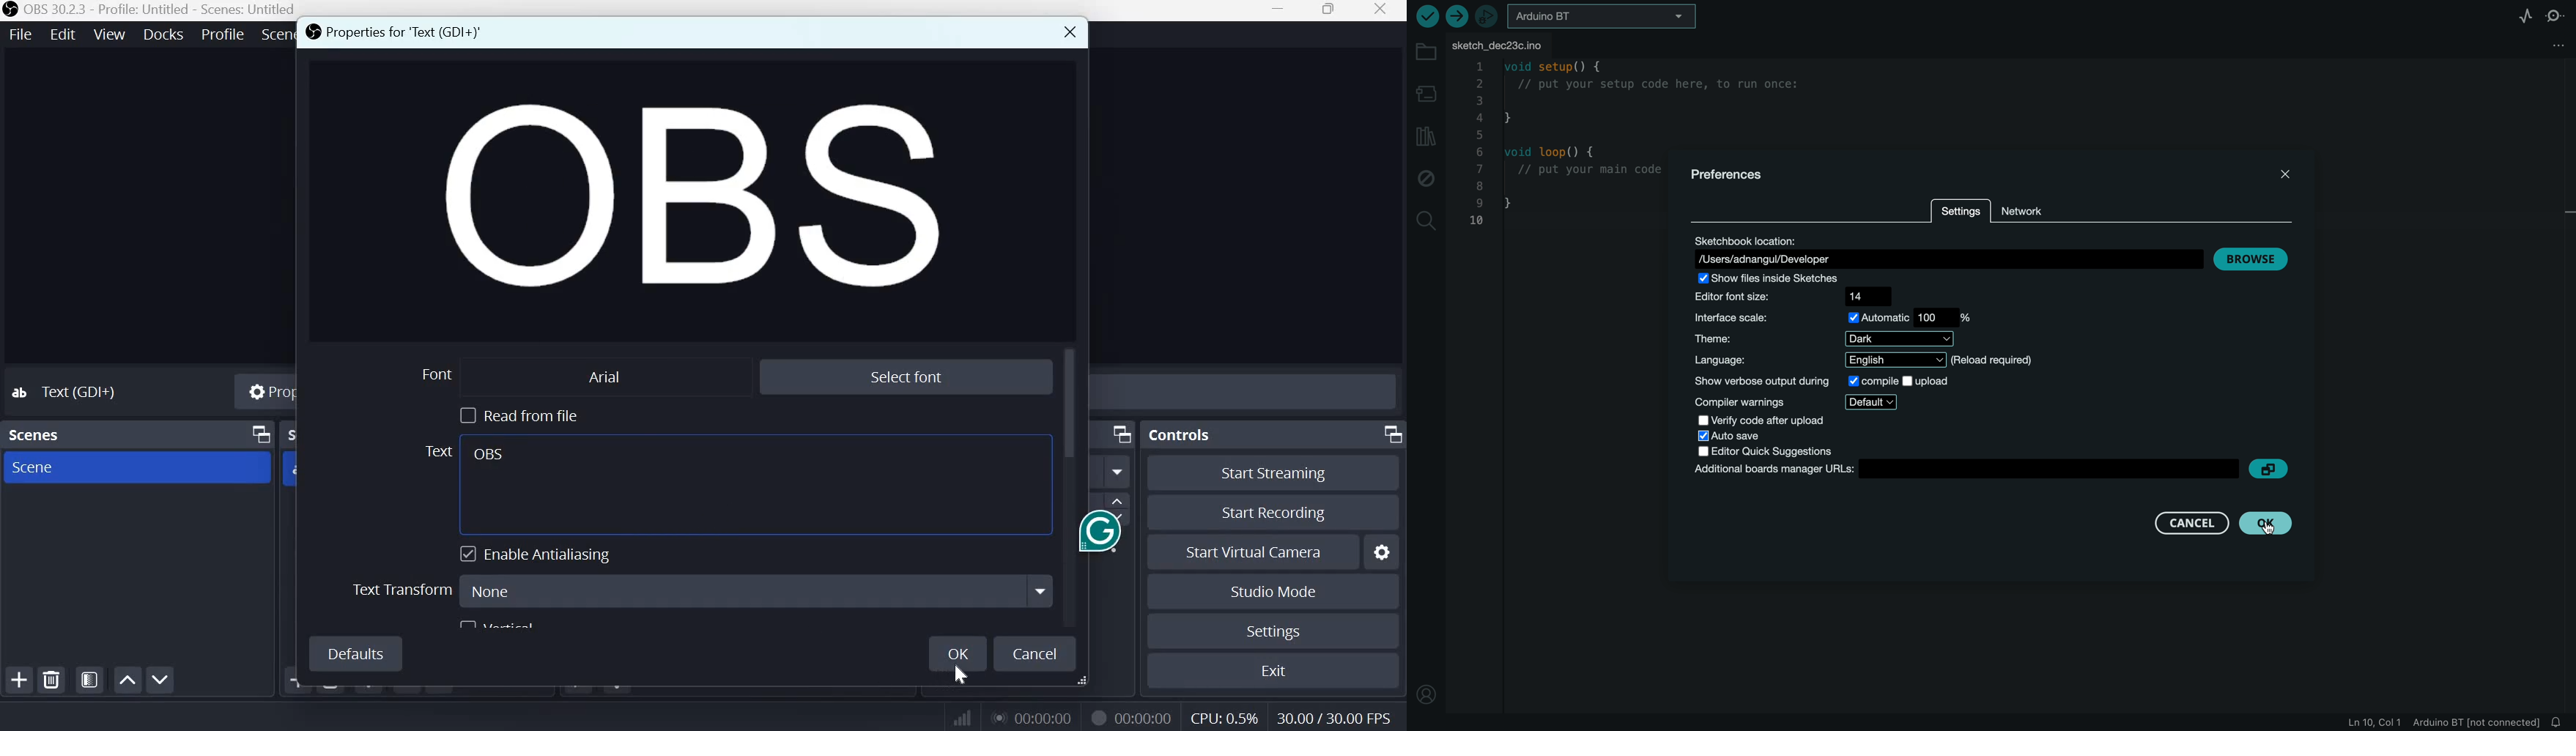 Image resolution: width=2576 pixels, height=756 pixels. Describe the element at coordinates (540, 554) in the screenshot. I see `Enable Antialiasing` at that location.